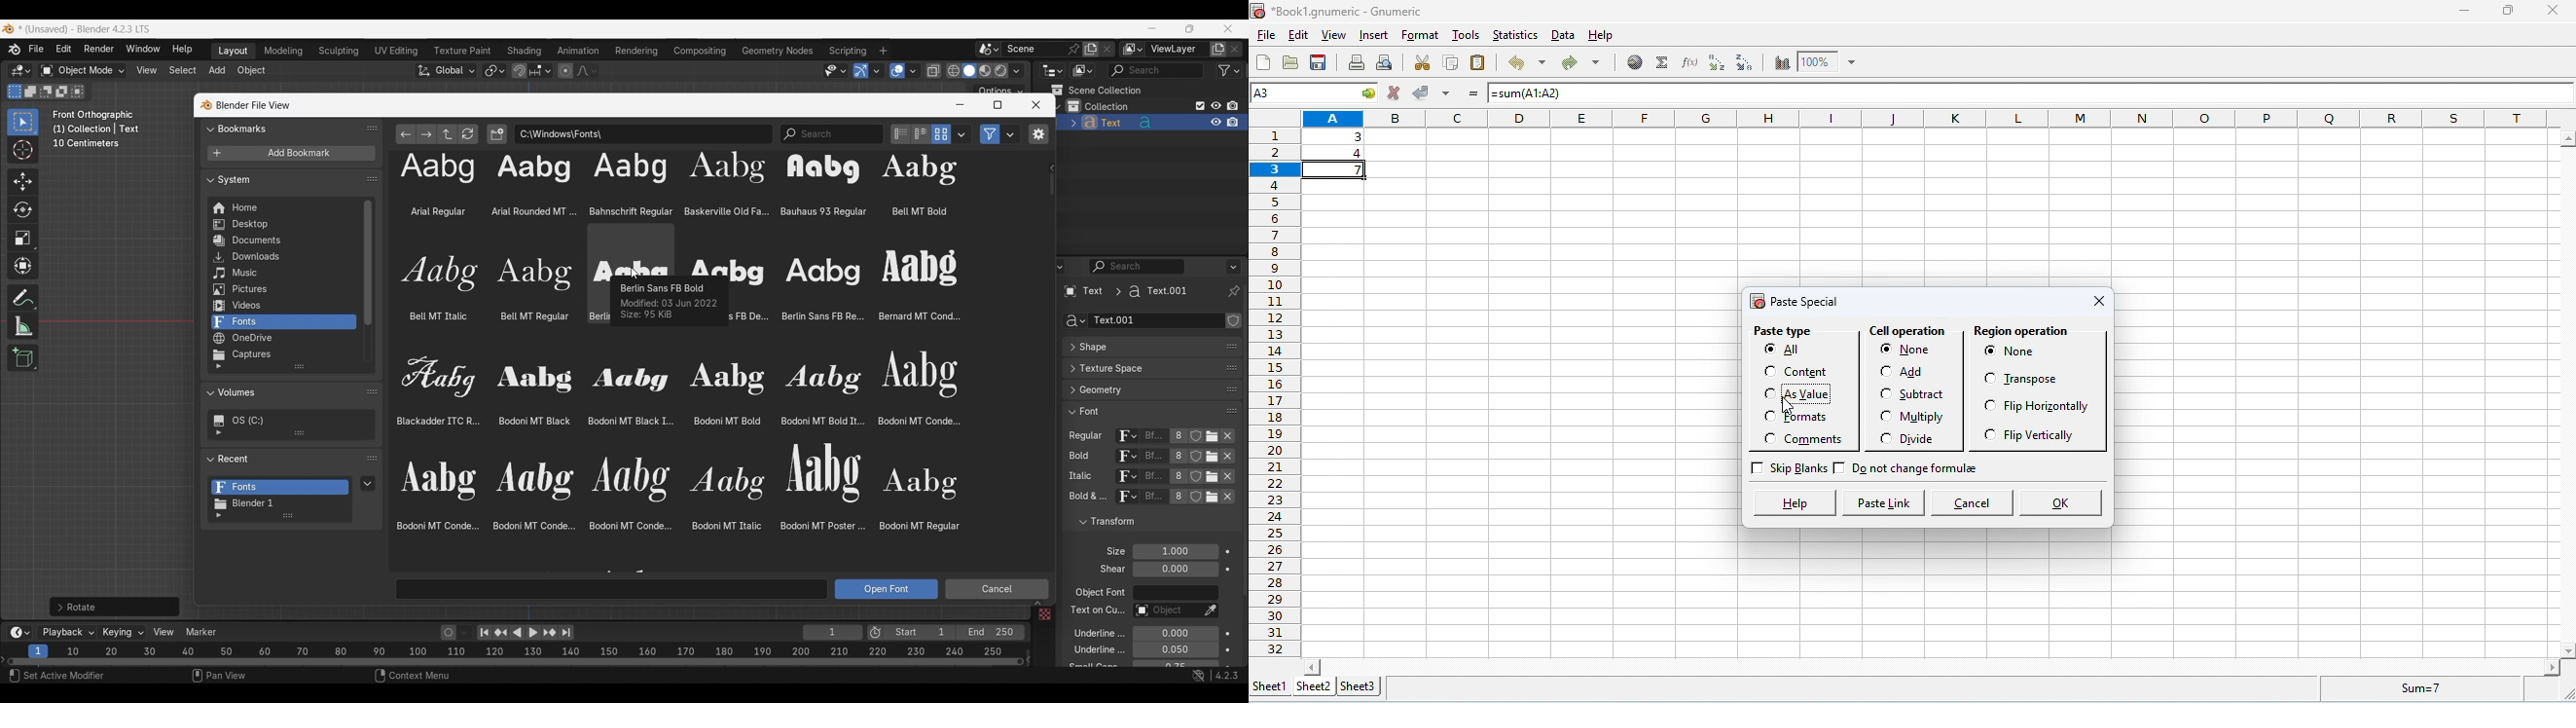 The width and height of the screenshot is (2576, 728). Describe the element at coordinates (1235, 266) in the screenshot. I see `Options for the properties editor` at that location.